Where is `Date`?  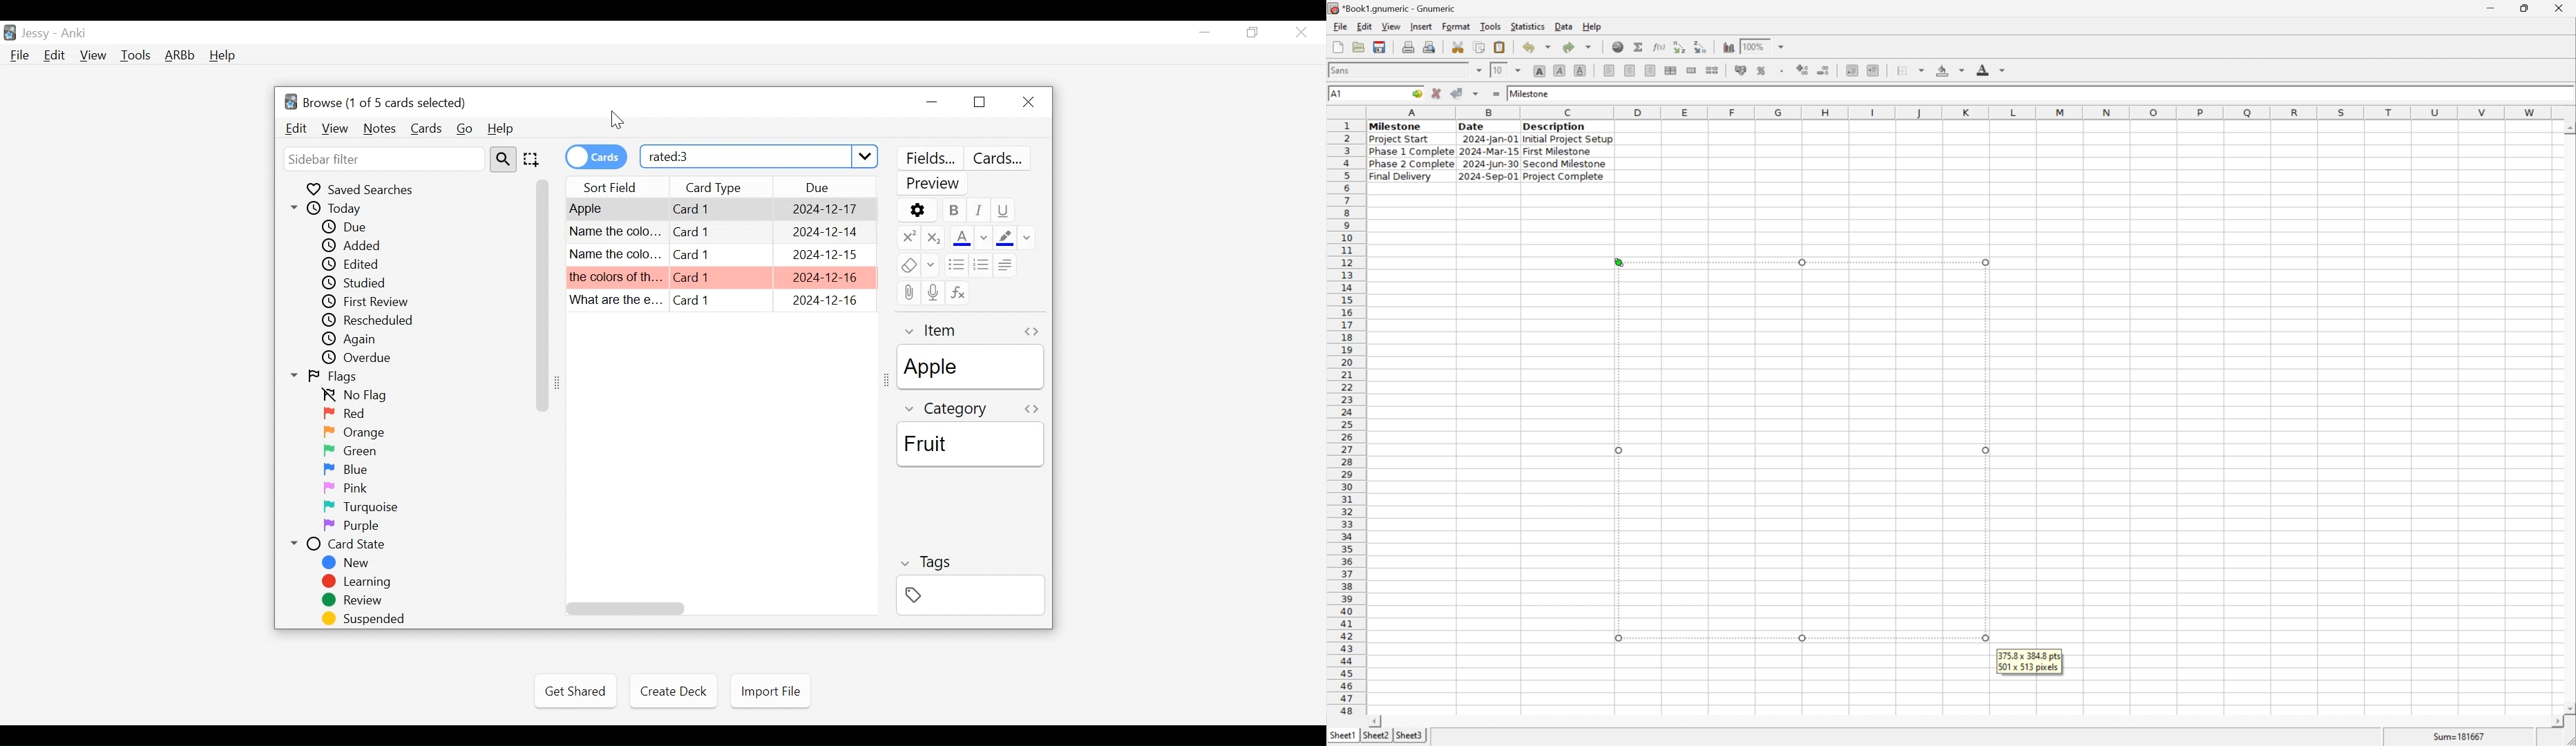
Date is located at coordinates (826, 303).